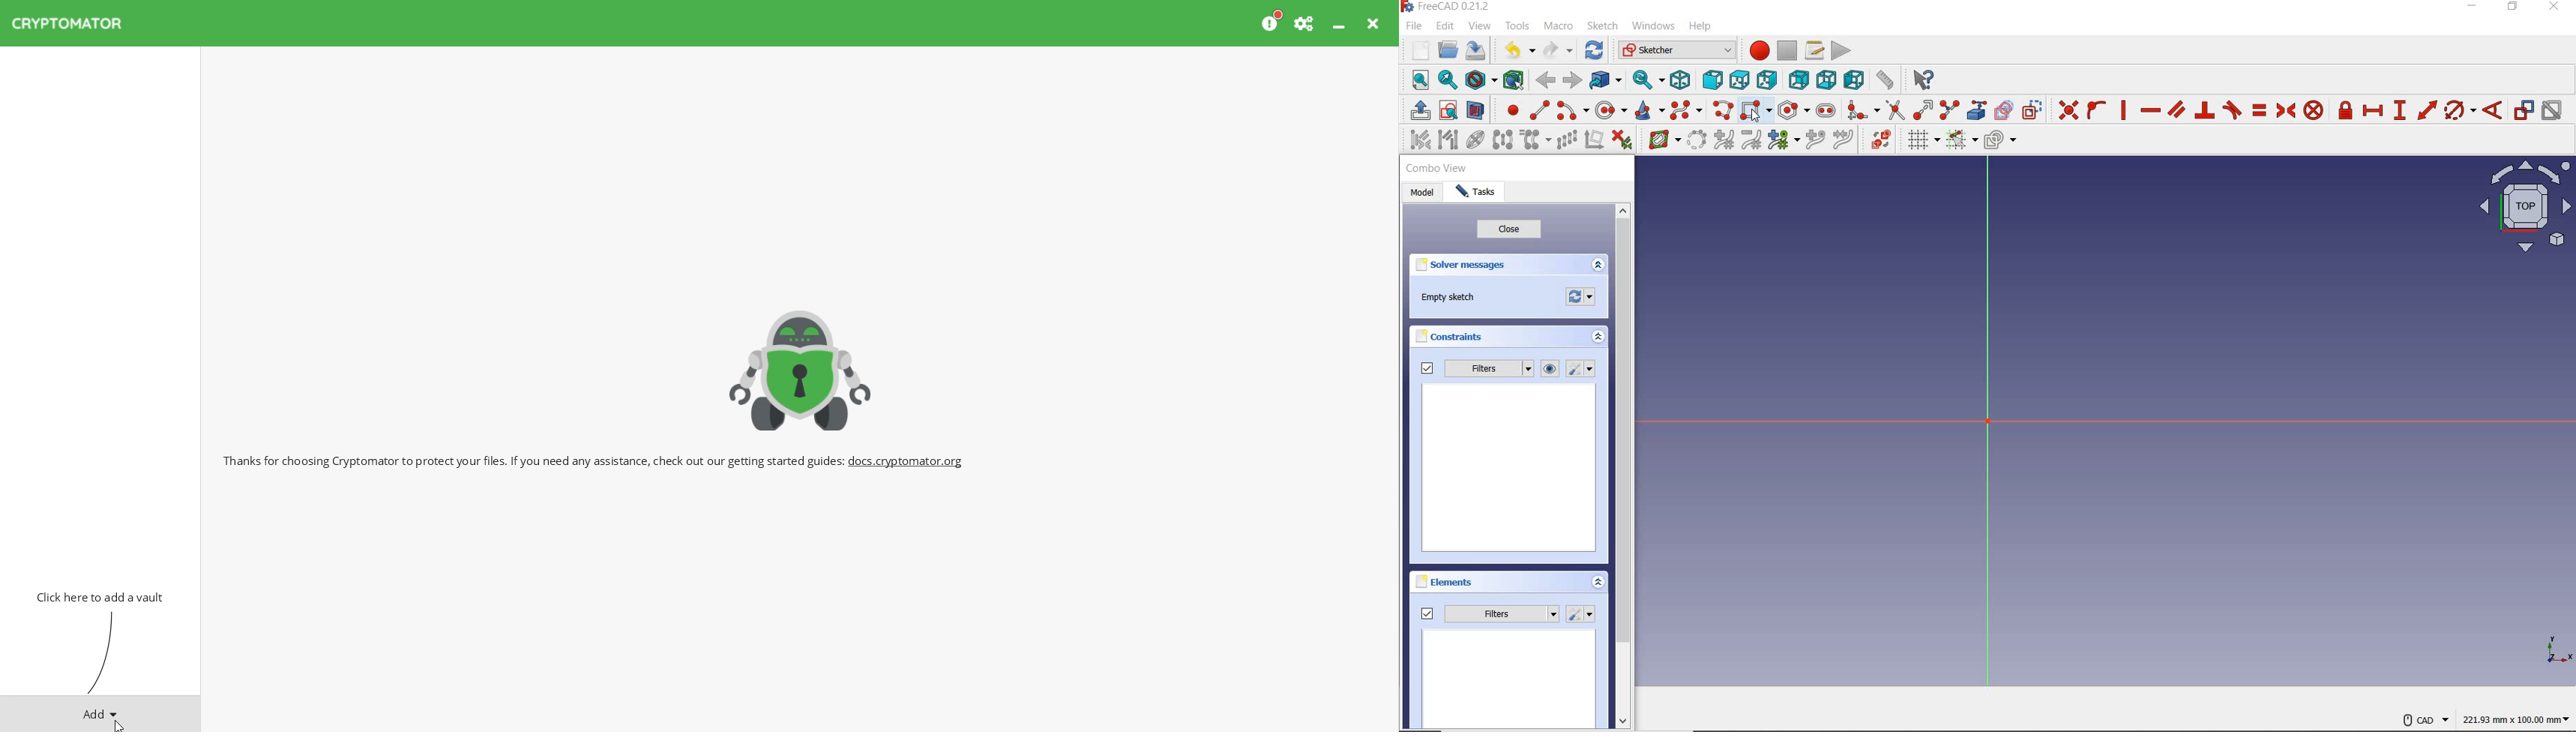 Image resolution: width=2576 pixels, height=756 pixels. What do you see at coordinates (1724, 111) in the screenshot?
I see `create polyline` at bounding box center [1724, 111].